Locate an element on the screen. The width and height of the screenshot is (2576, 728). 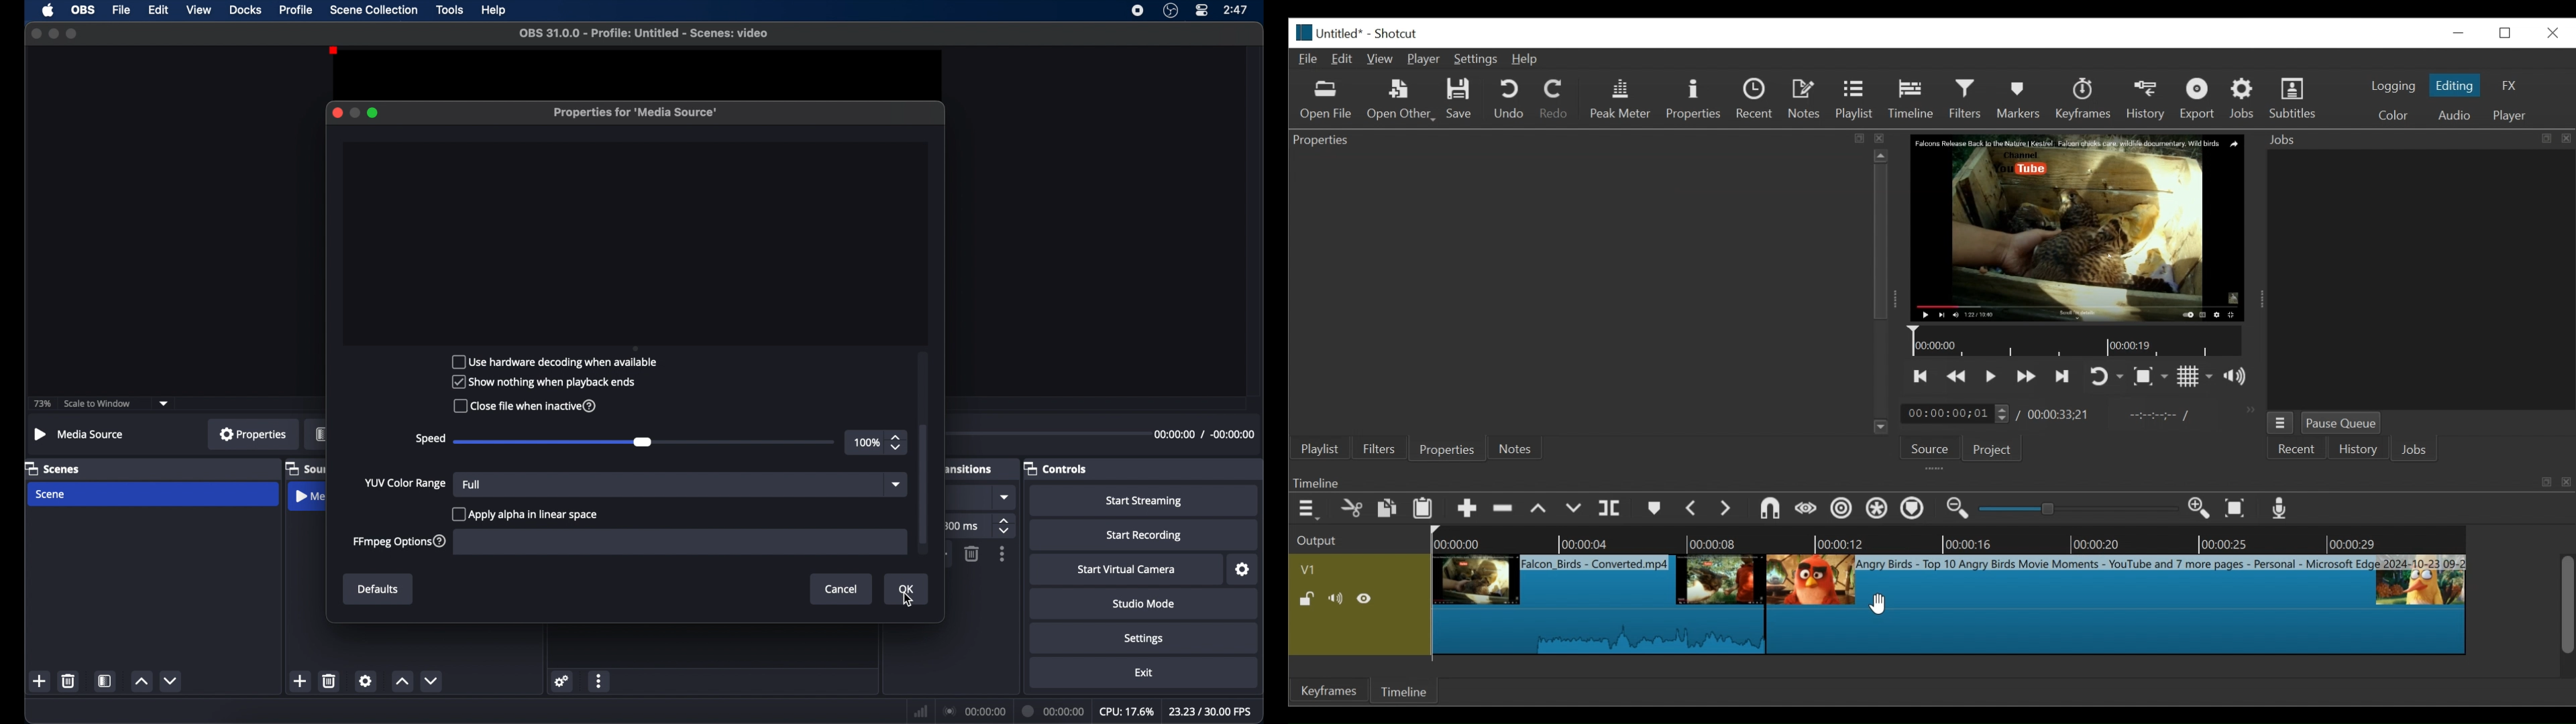
Job Panel is located at coordinates (2420, 280).